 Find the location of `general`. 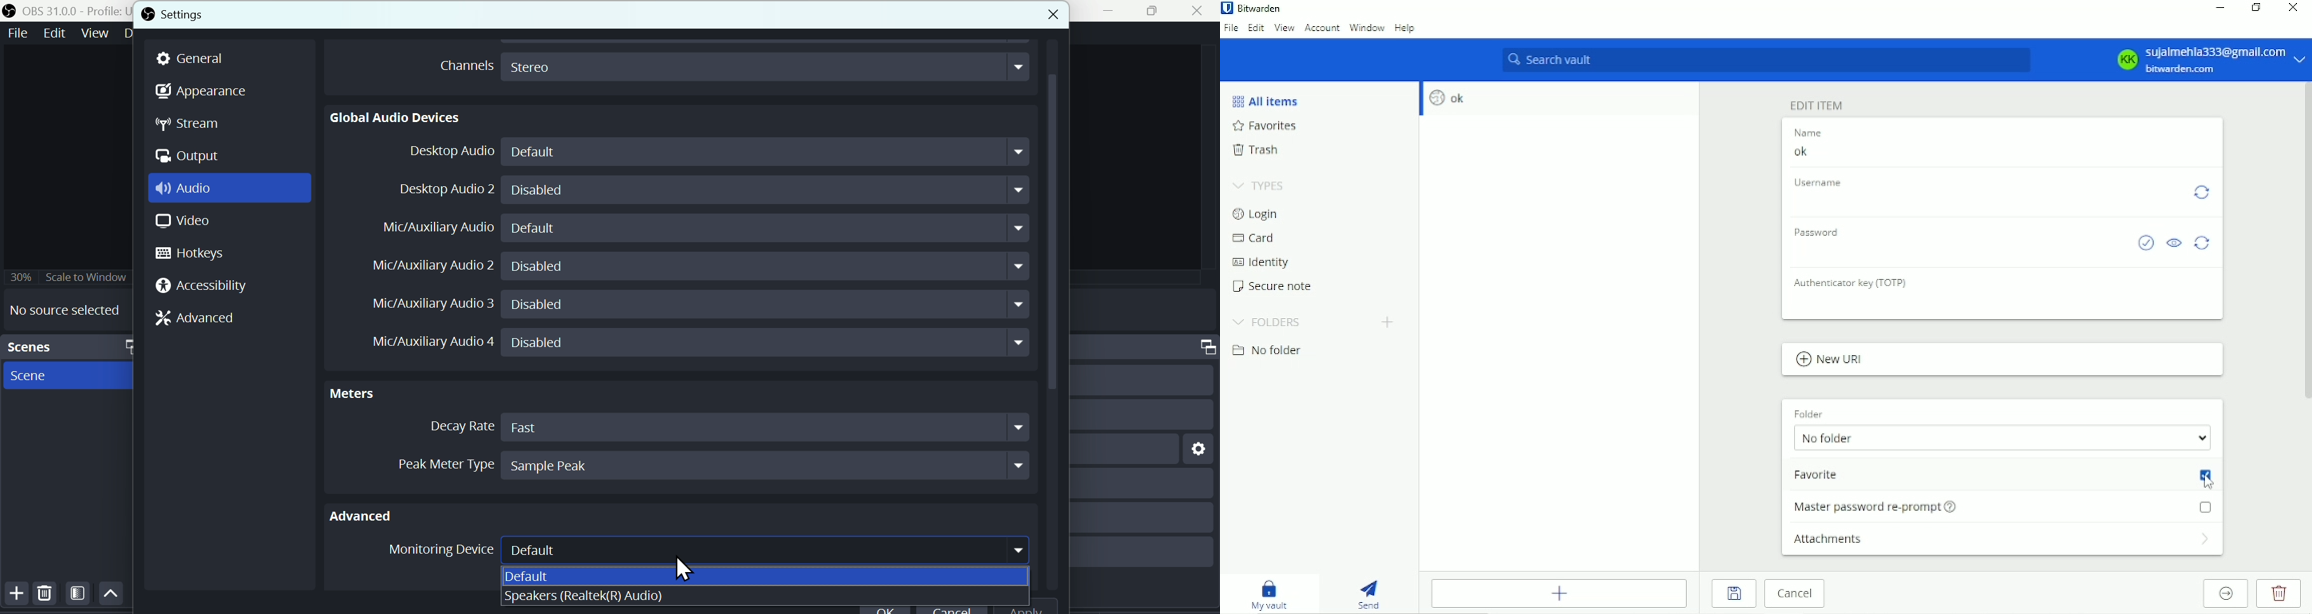

general is located at coordinates (197, 58).